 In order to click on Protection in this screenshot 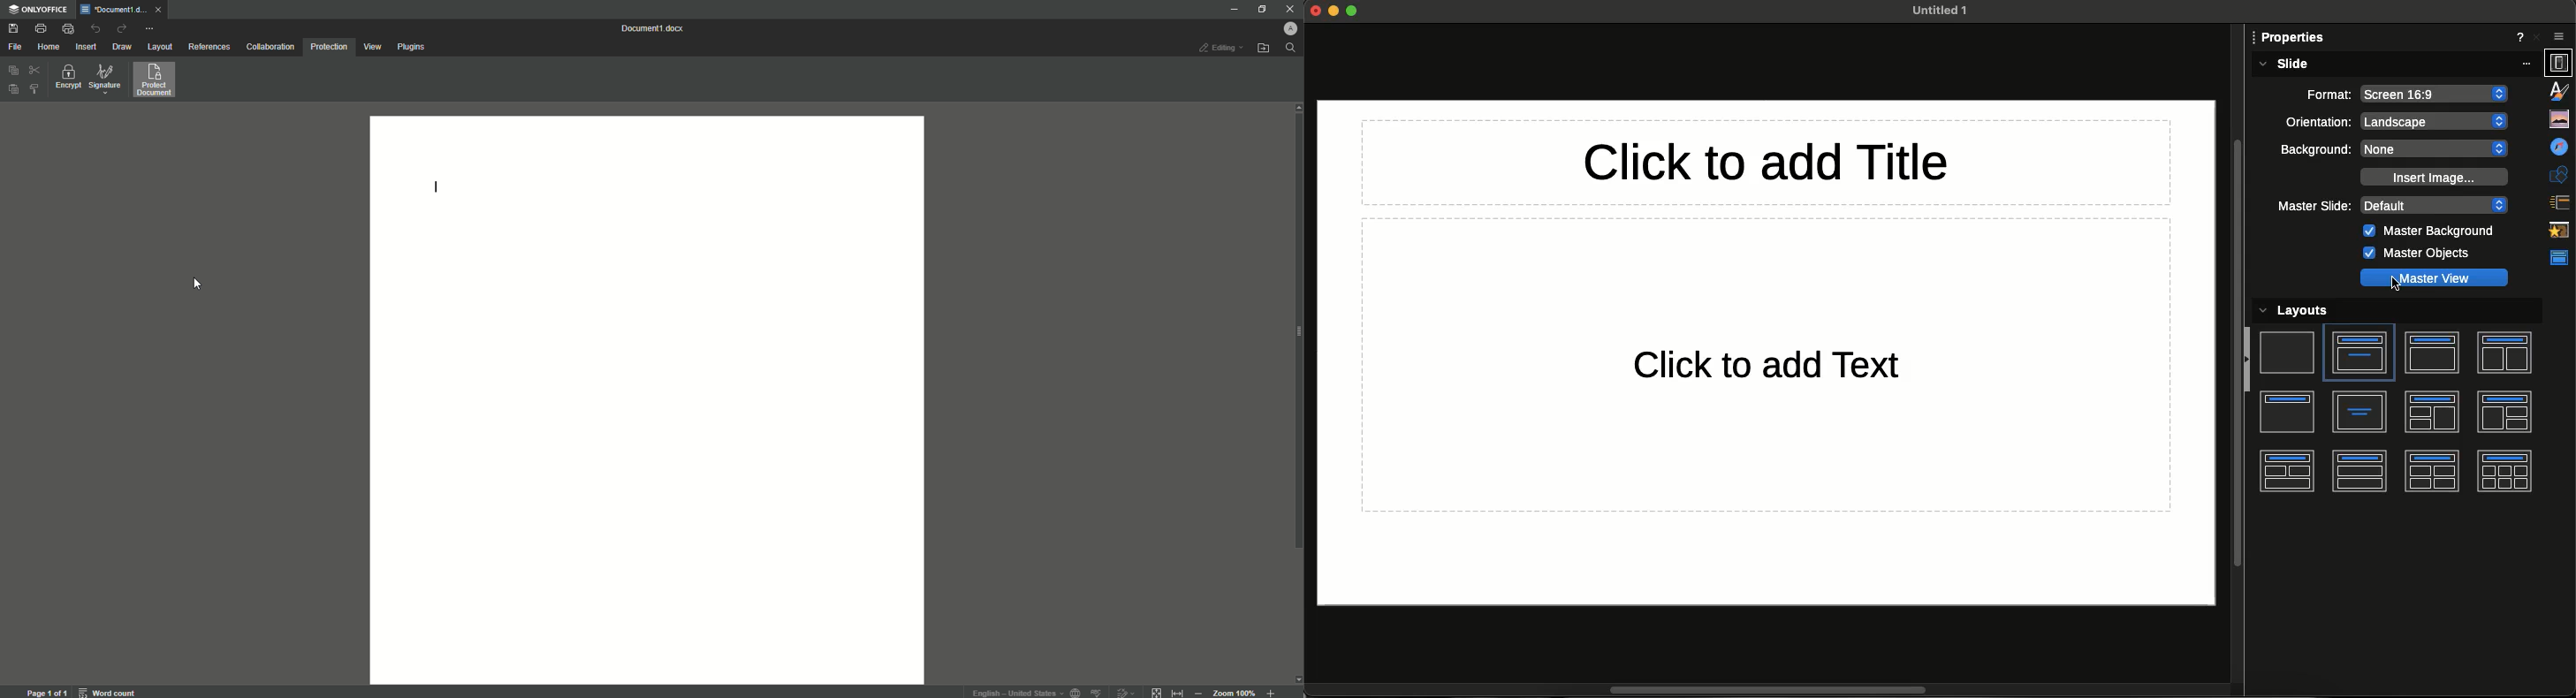, I will do `click(330, 45)`.